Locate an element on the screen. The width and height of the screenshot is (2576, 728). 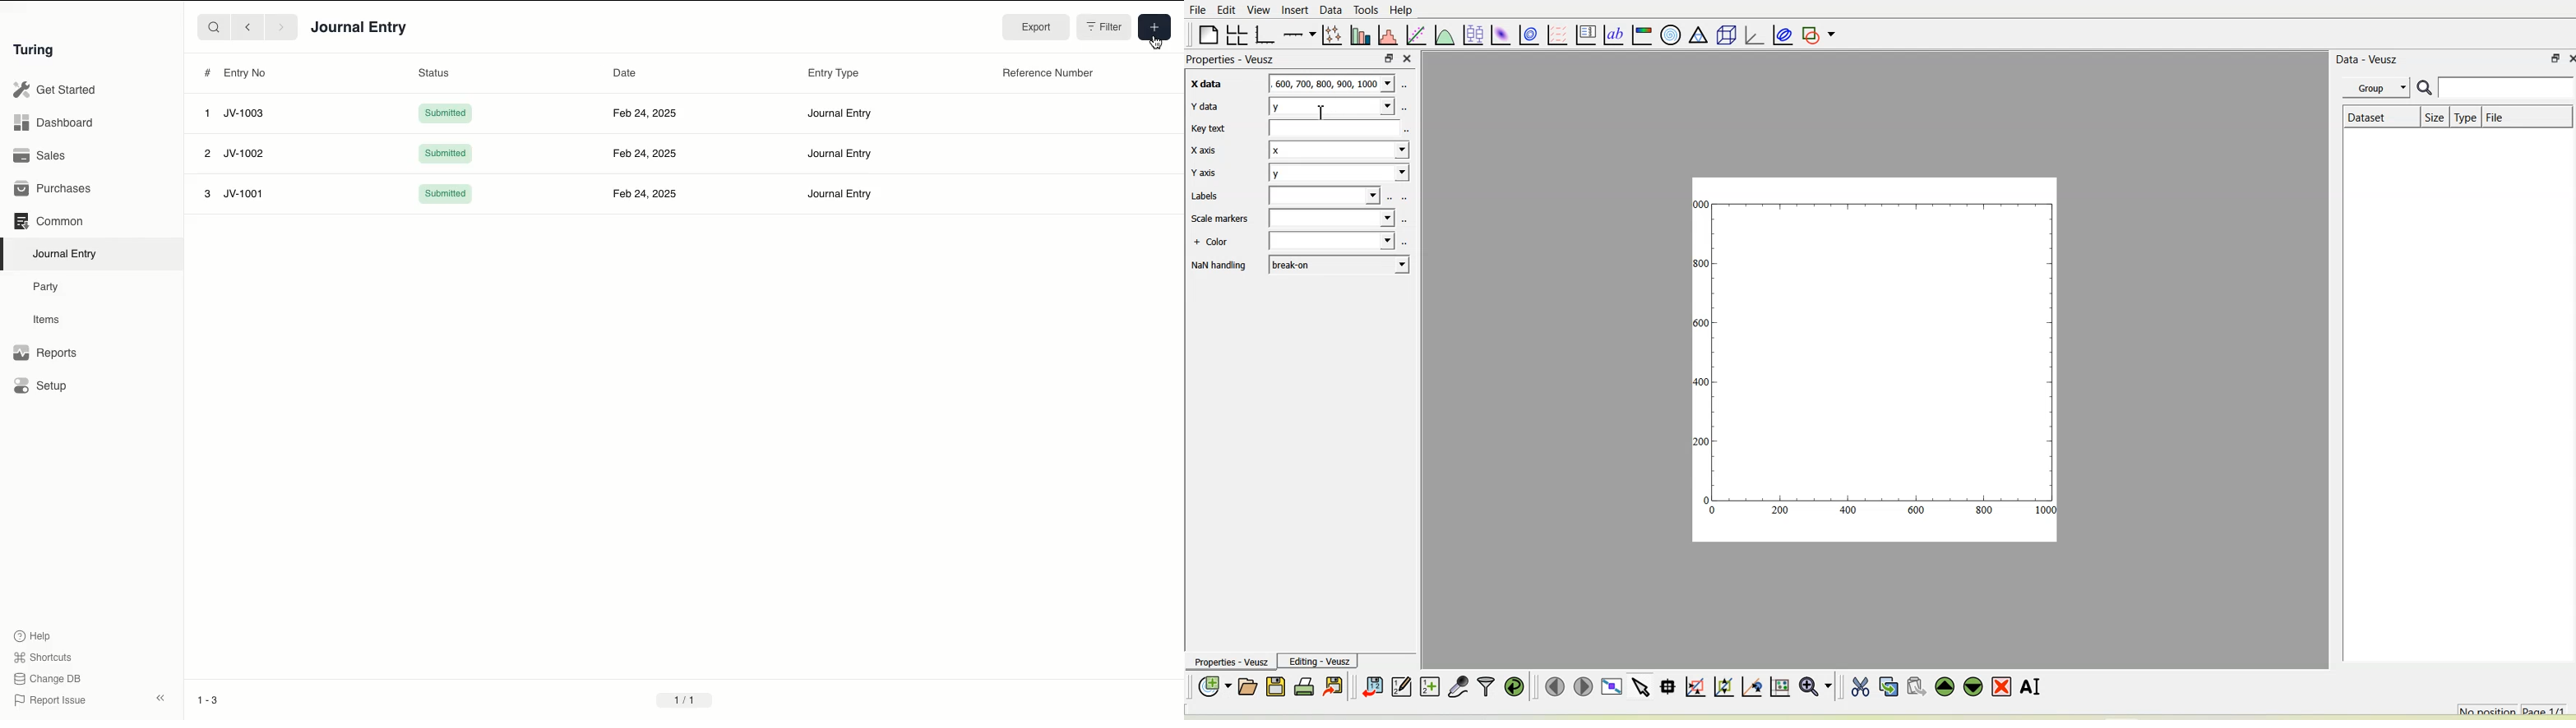
Capture remote data is located at coordinates (1459, 687).